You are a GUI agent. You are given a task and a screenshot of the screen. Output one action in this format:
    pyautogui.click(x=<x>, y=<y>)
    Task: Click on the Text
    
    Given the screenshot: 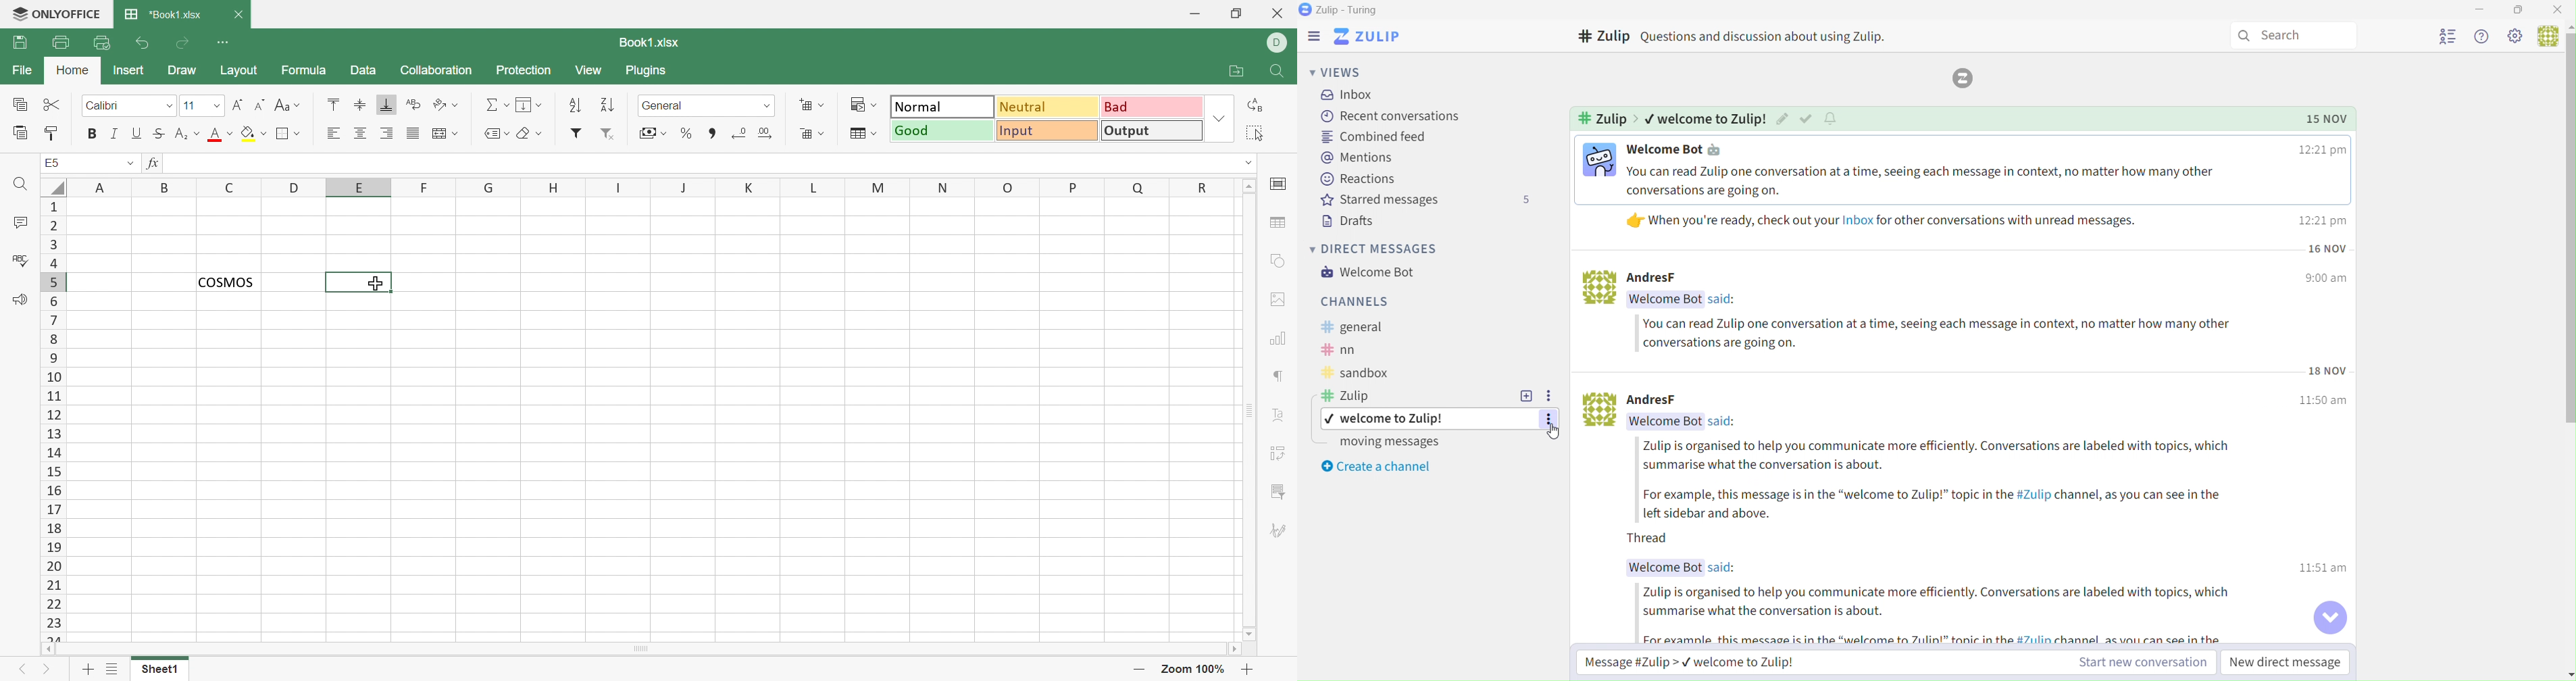 What is the action you would take?
    pyautogui.click(x=1666, y=300)
    